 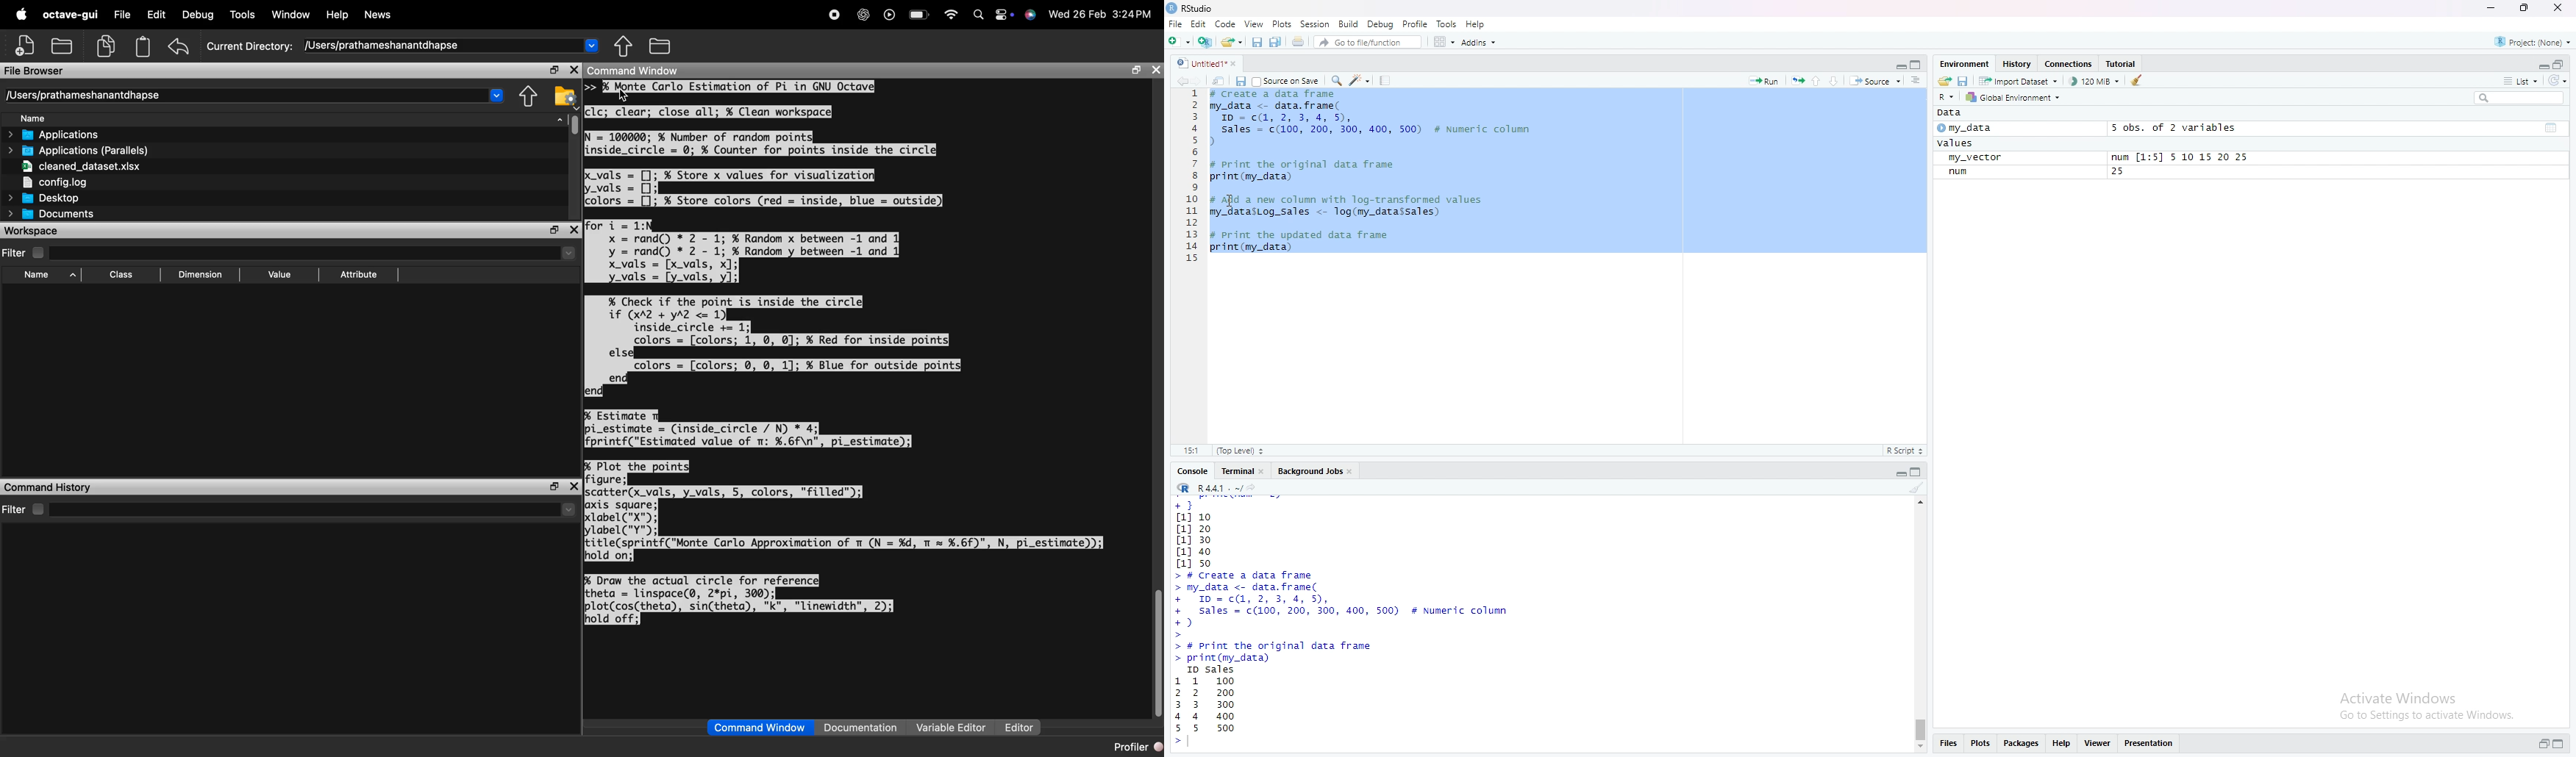 I want to click on RStudio, so click(x=1228, y=8).